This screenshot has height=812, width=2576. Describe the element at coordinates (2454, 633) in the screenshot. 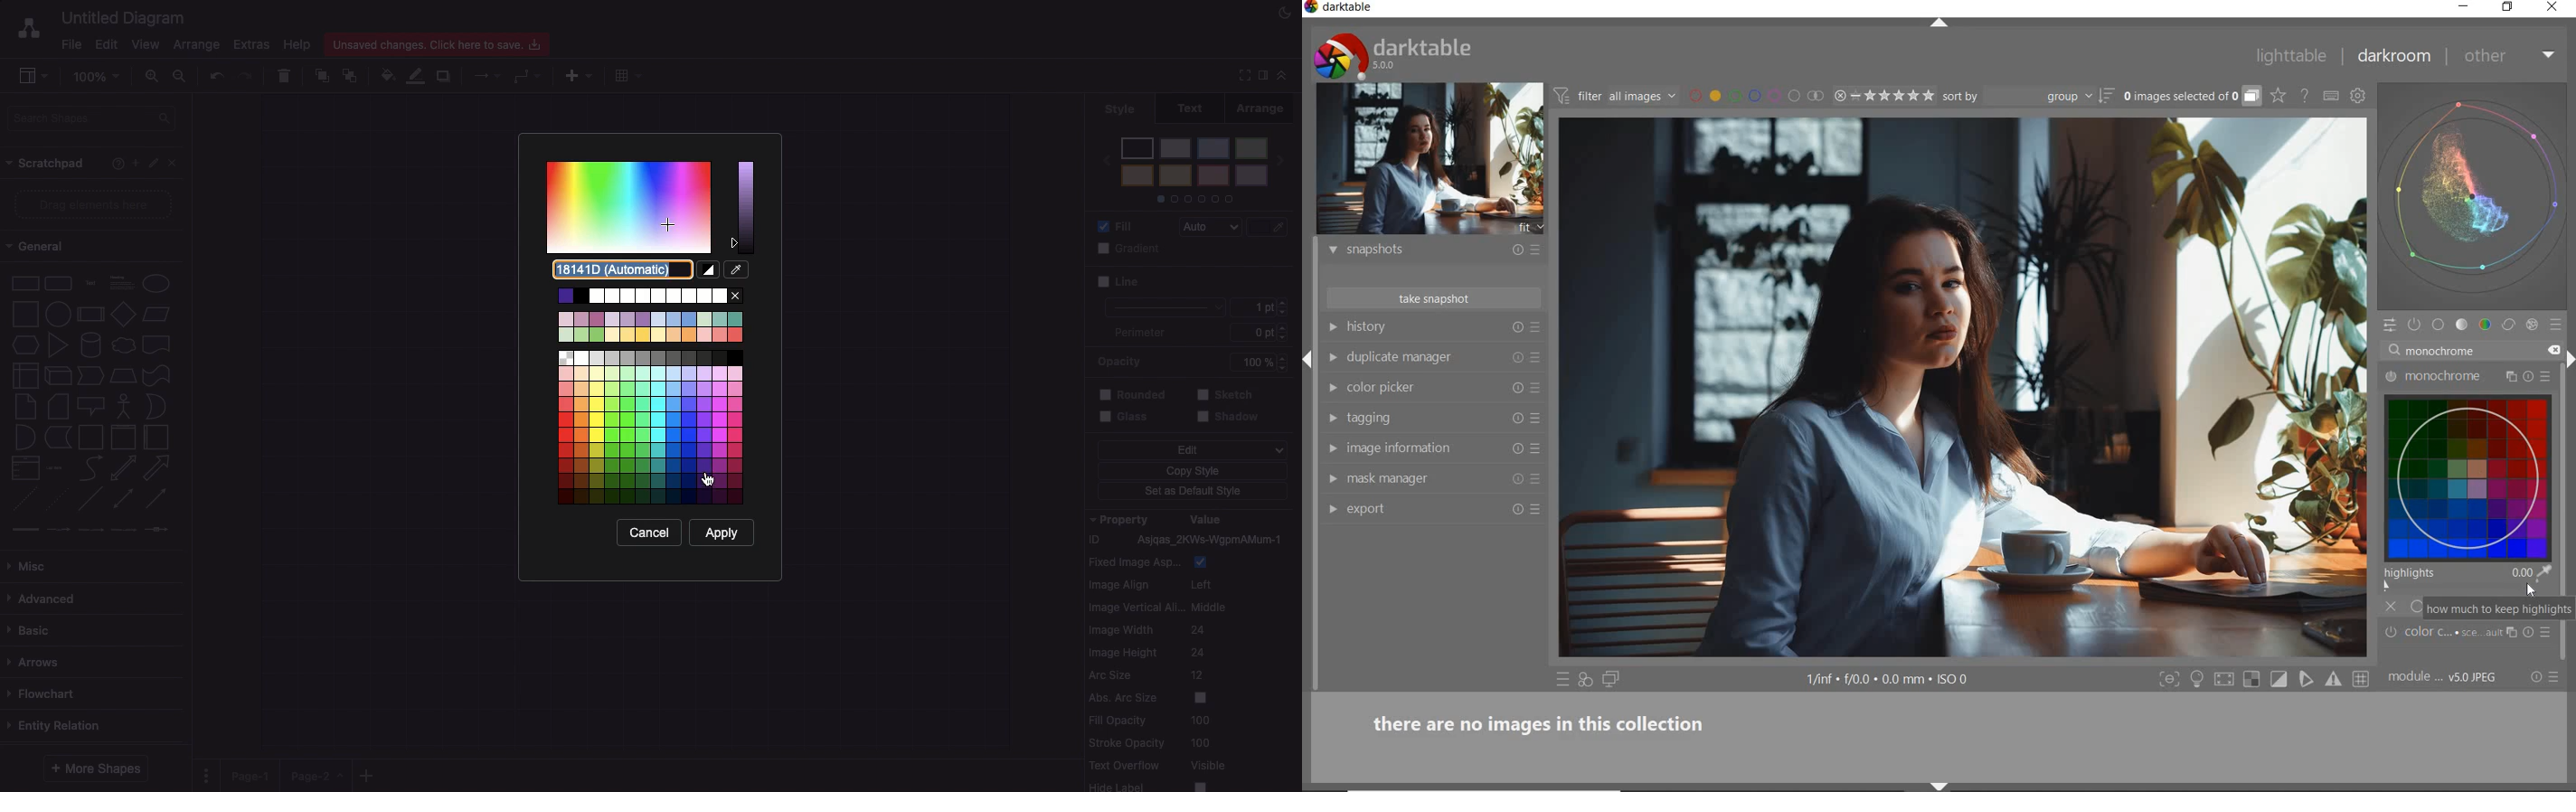

I see `Color C...` at that location.